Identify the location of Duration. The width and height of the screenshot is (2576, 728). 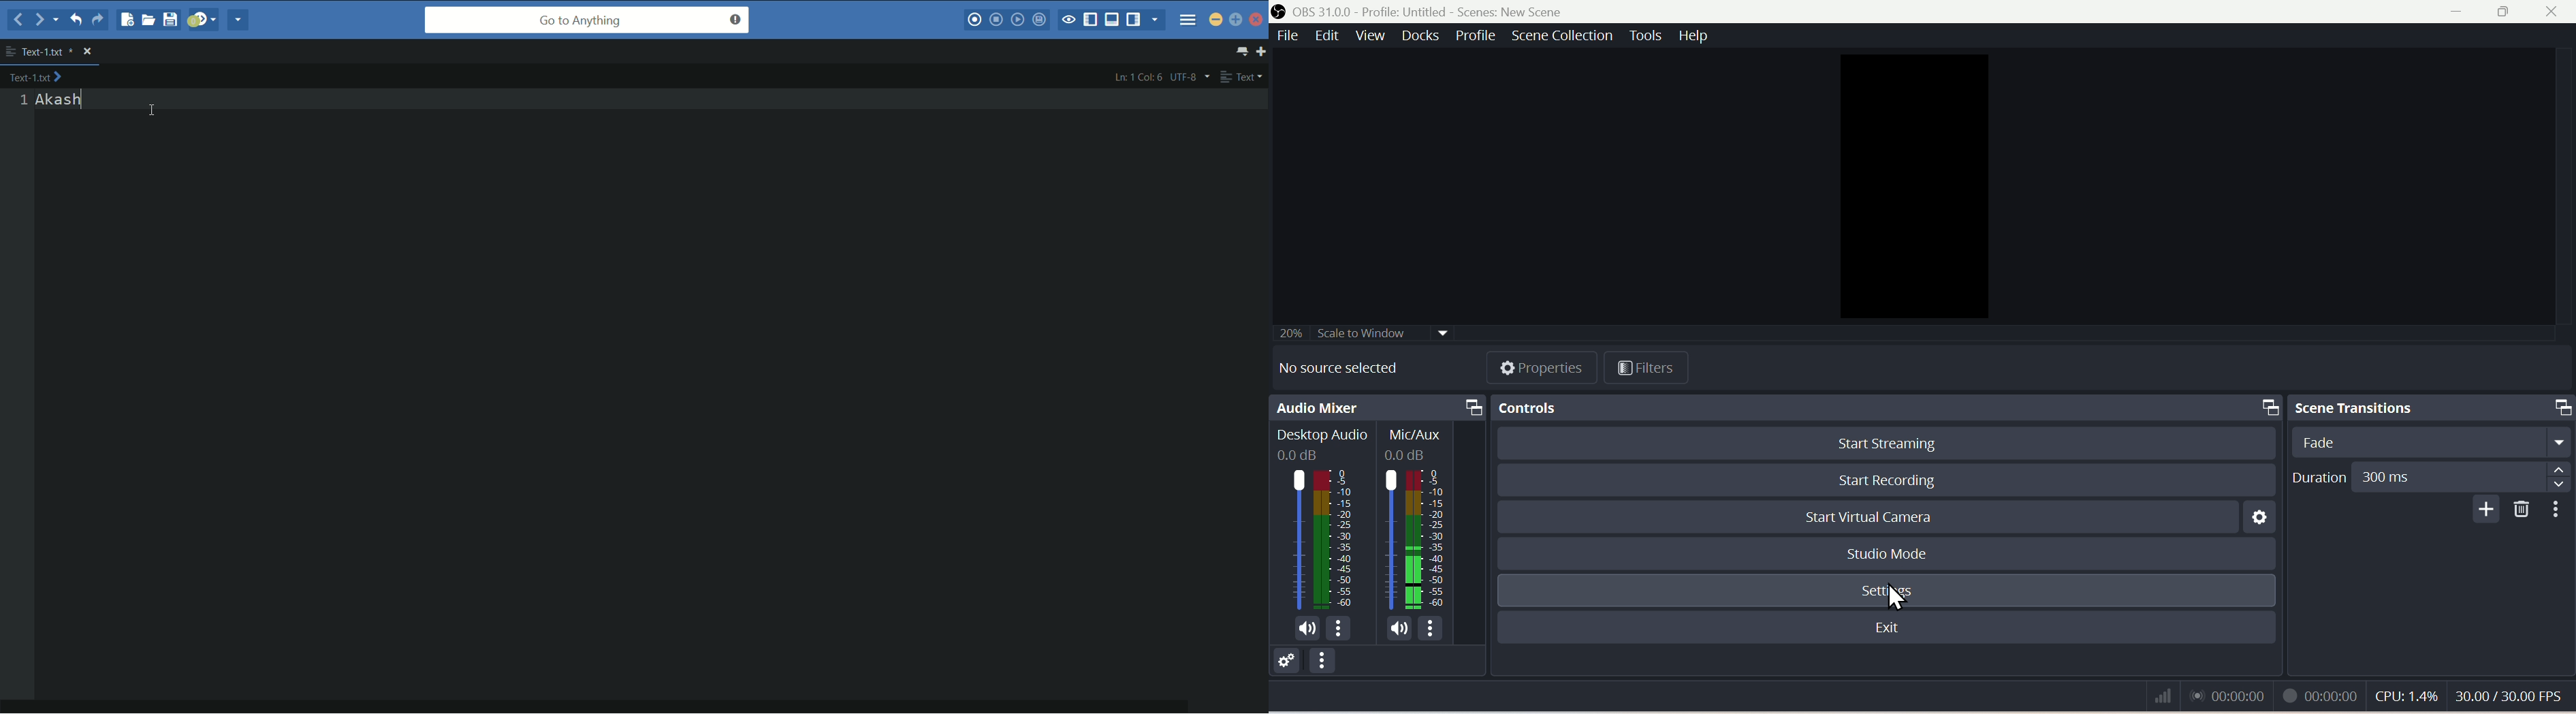
(2432, 478).